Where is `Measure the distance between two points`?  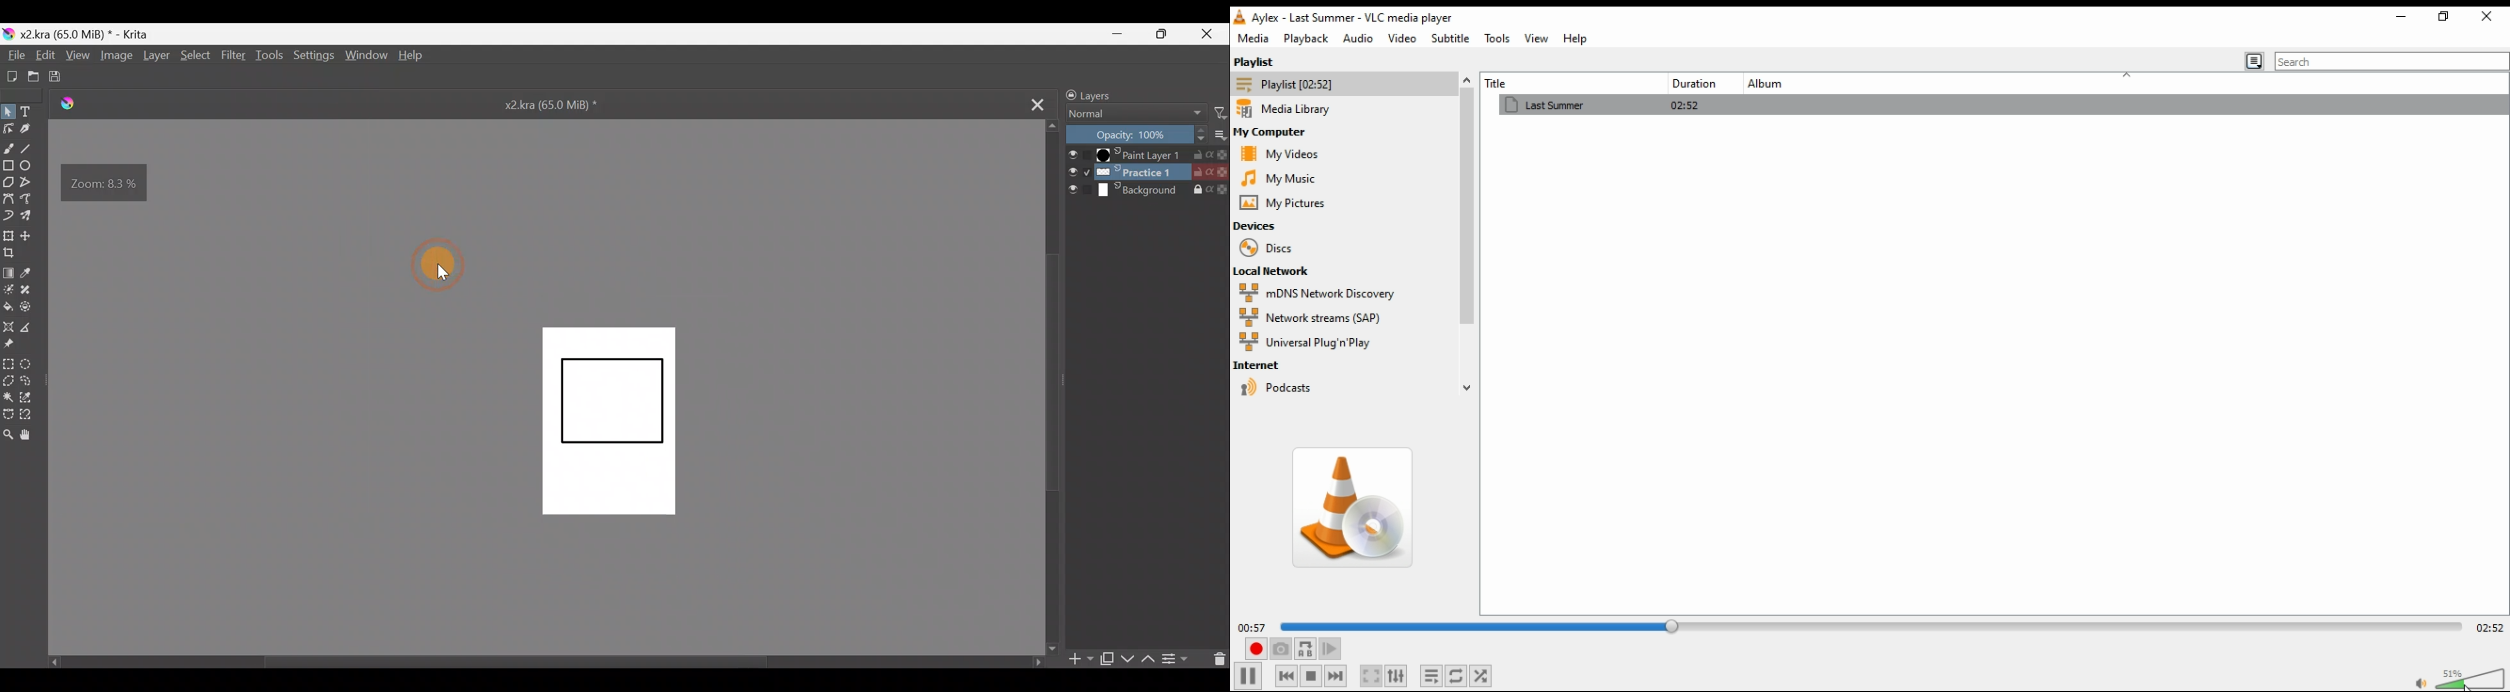 Measure the distance between two points is located at coordinates (31, 327).